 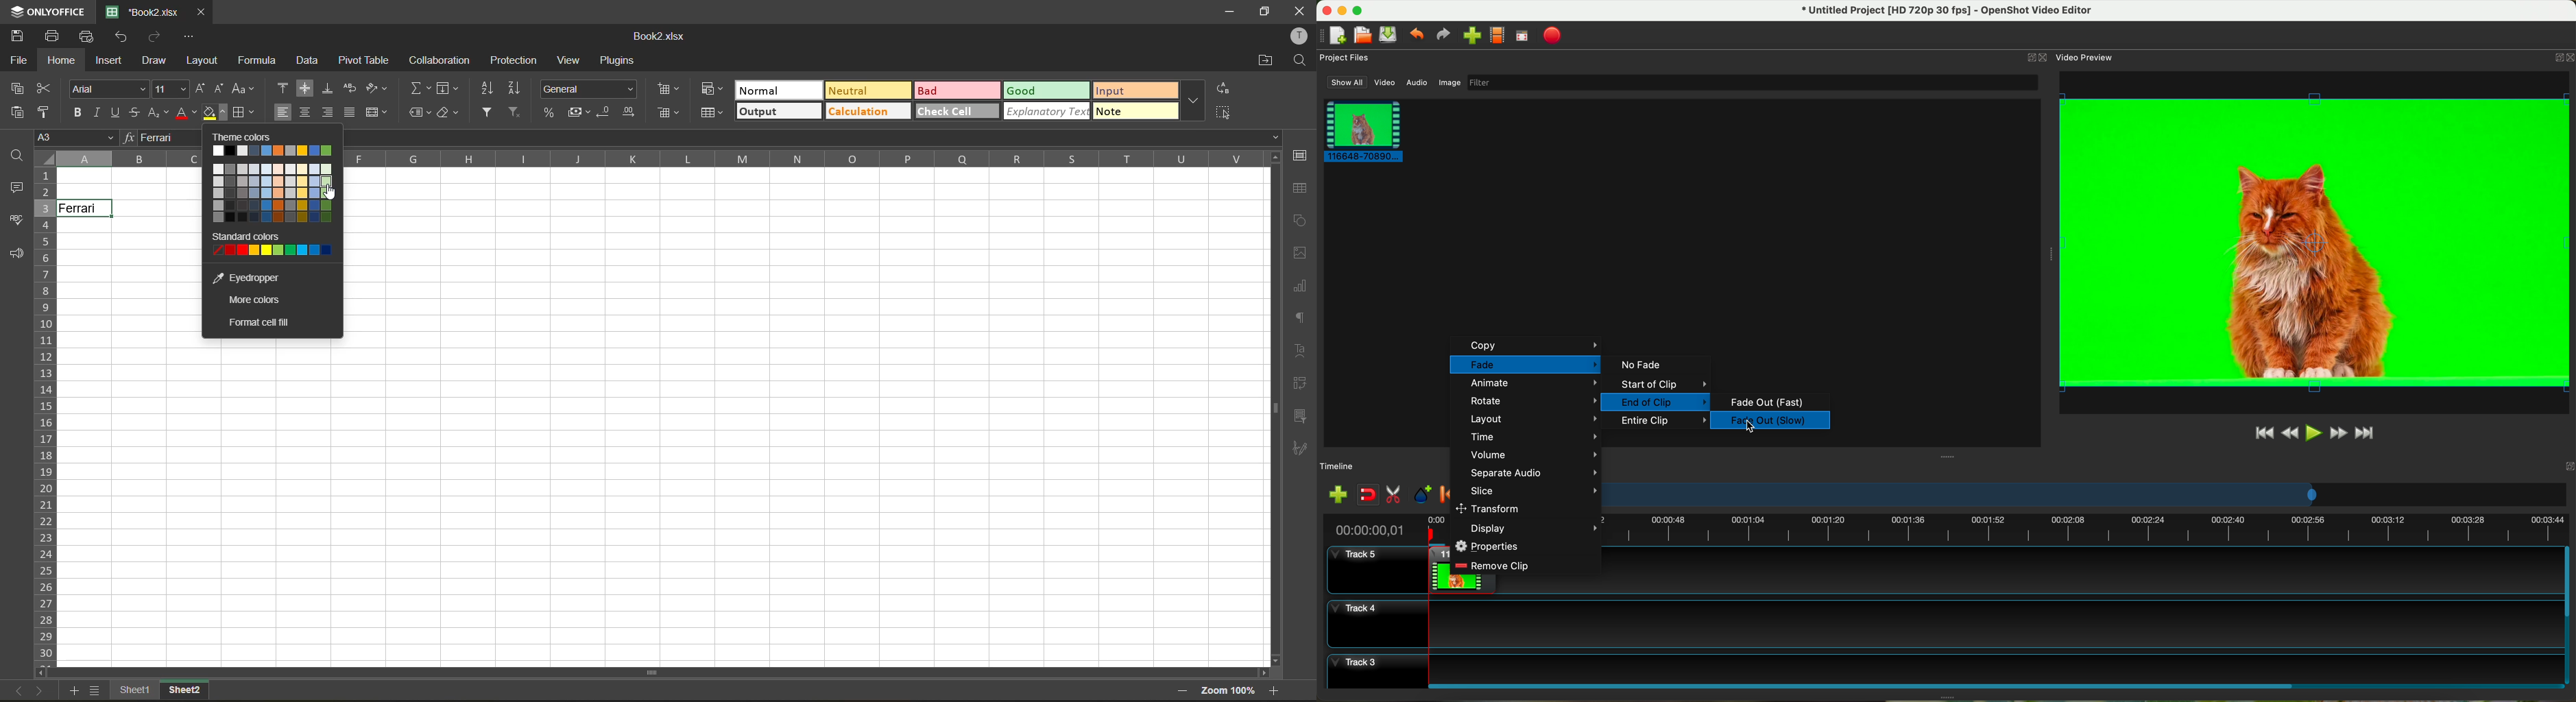 I want to click on Ferrari, so click(x=85, y=208).